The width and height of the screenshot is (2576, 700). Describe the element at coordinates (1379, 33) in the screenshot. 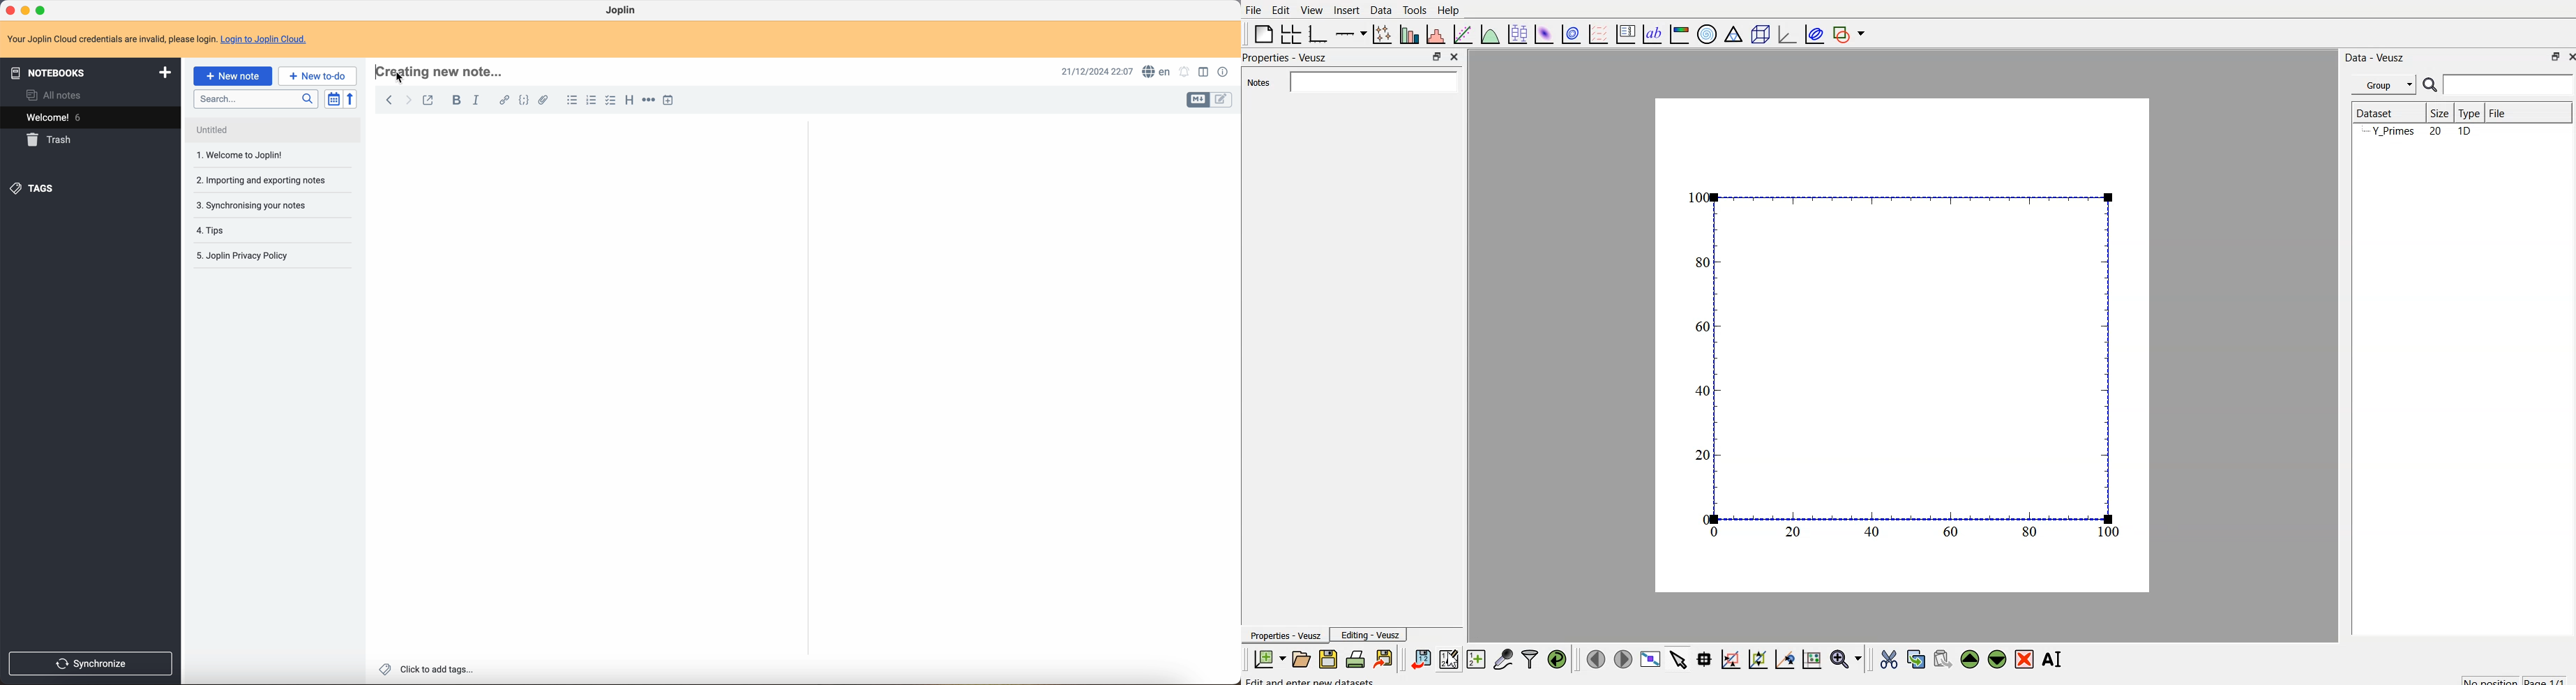

I see `plot points` at that location.